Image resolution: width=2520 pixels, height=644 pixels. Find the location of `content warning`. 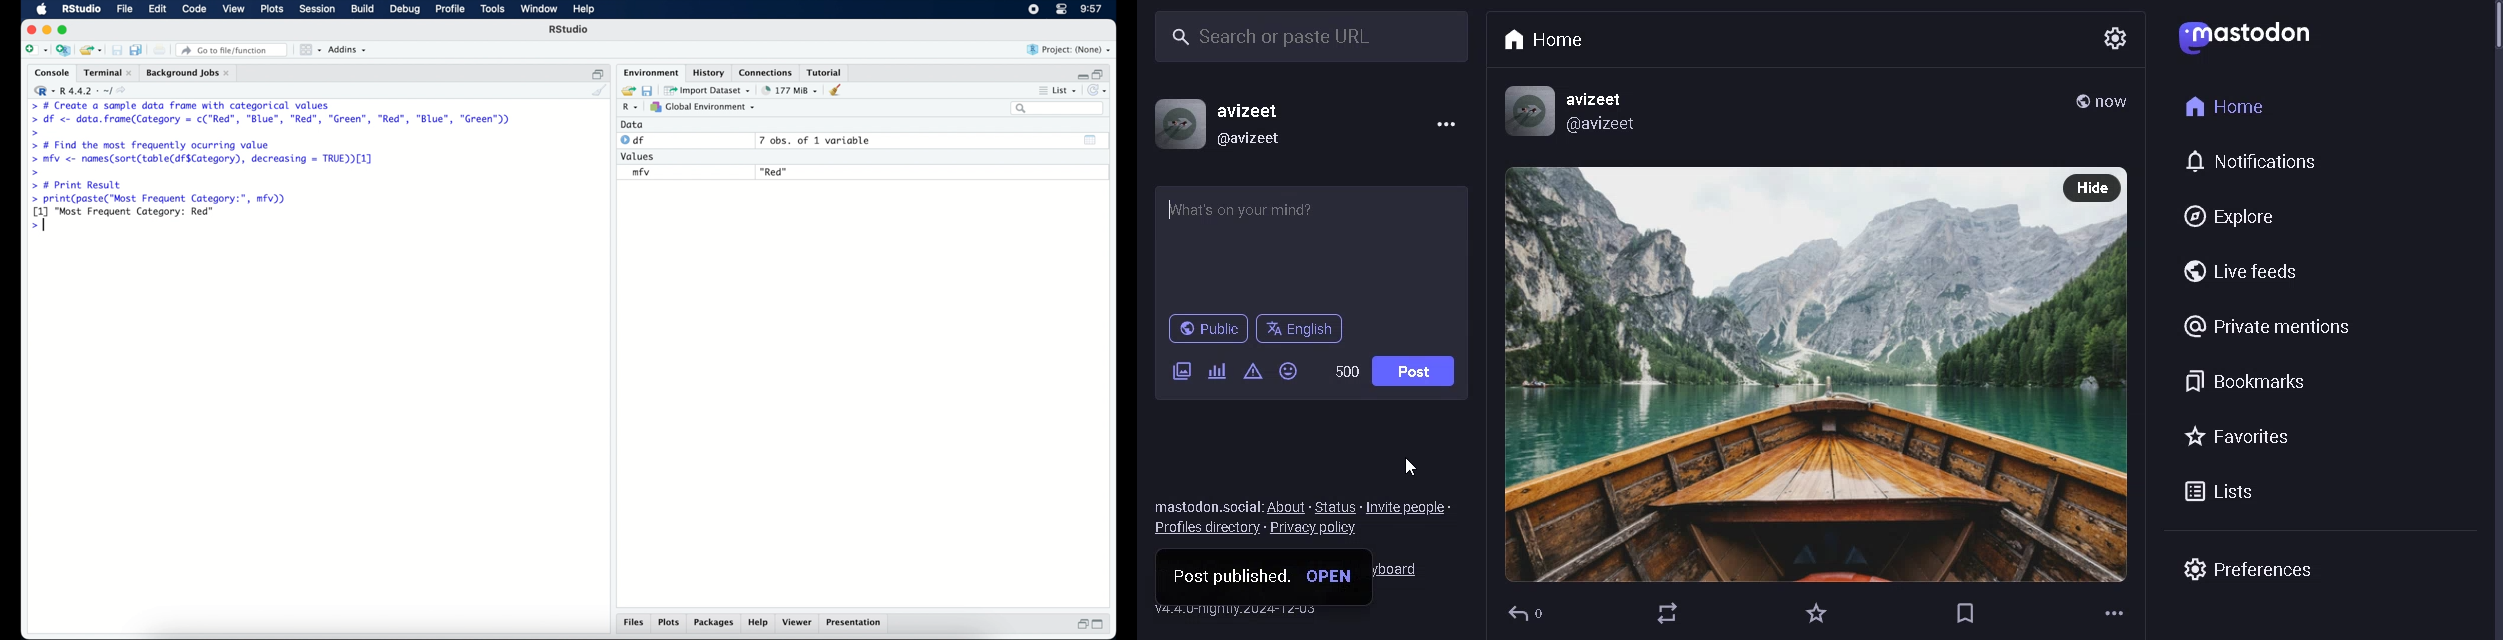

content warning is located at coordinates (1254, 373).